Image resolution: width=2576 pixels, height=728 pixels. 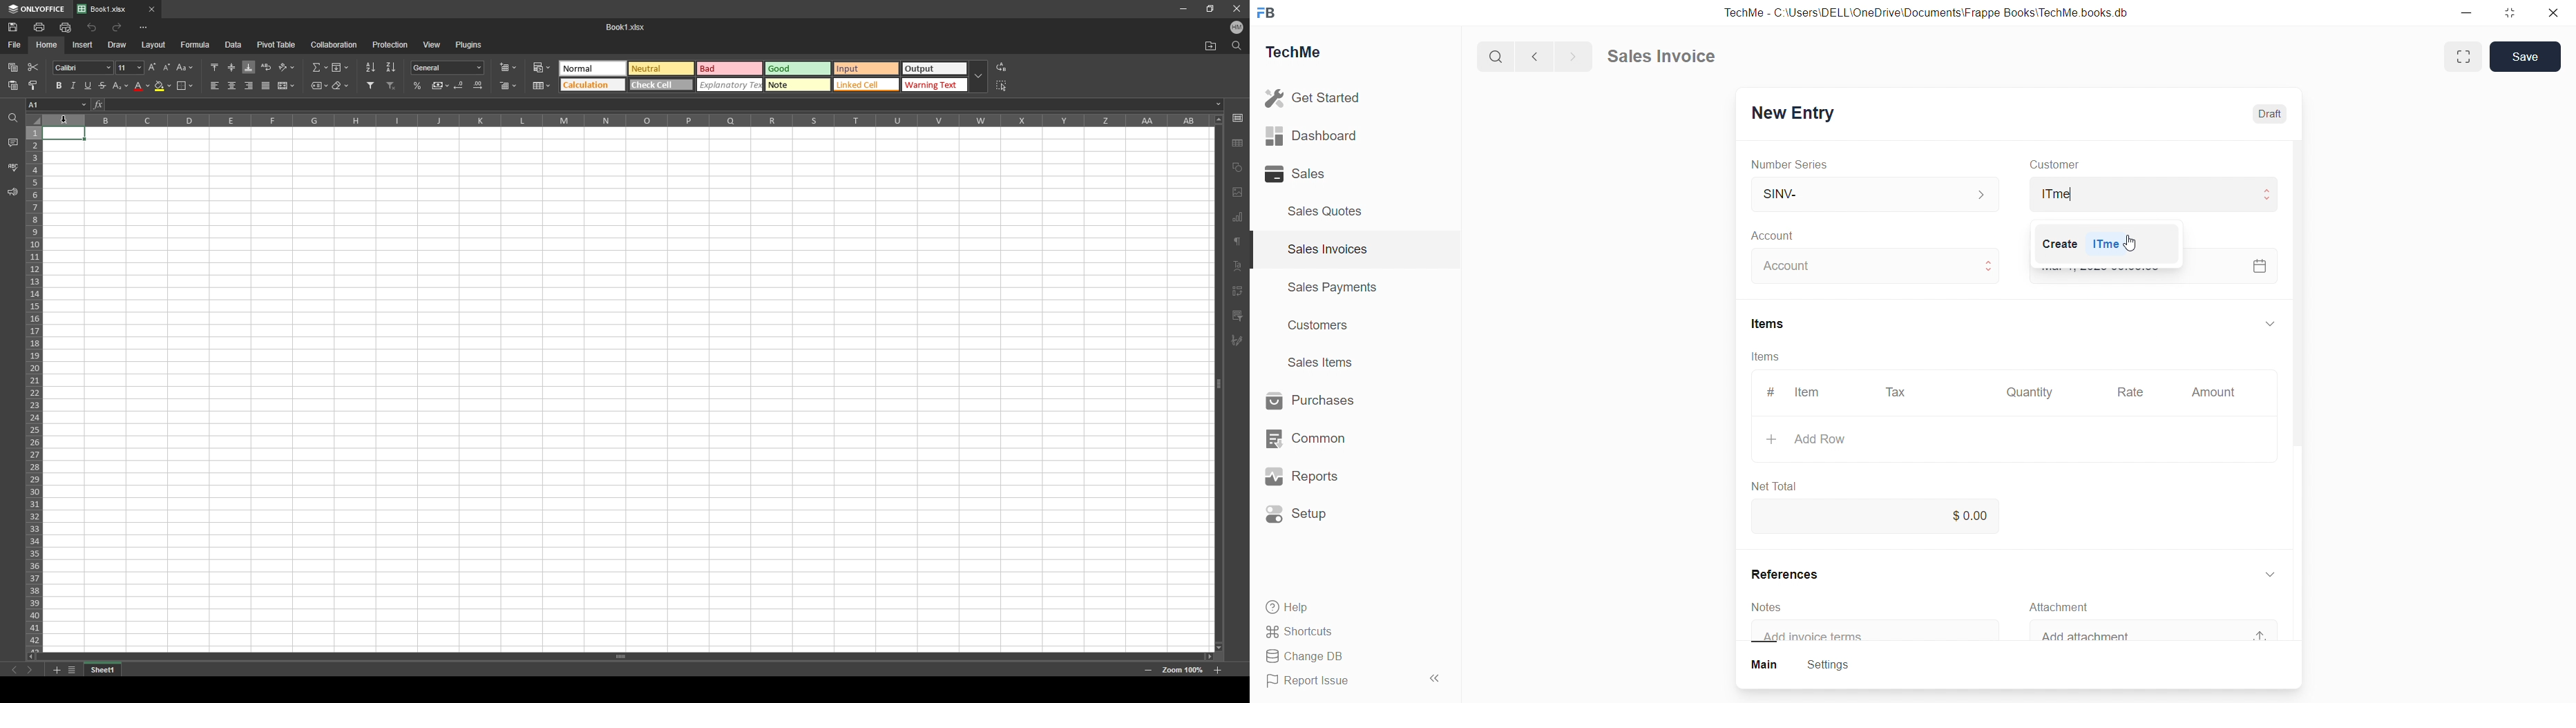 I want to click on minimize, so click(x=1184, y=9).